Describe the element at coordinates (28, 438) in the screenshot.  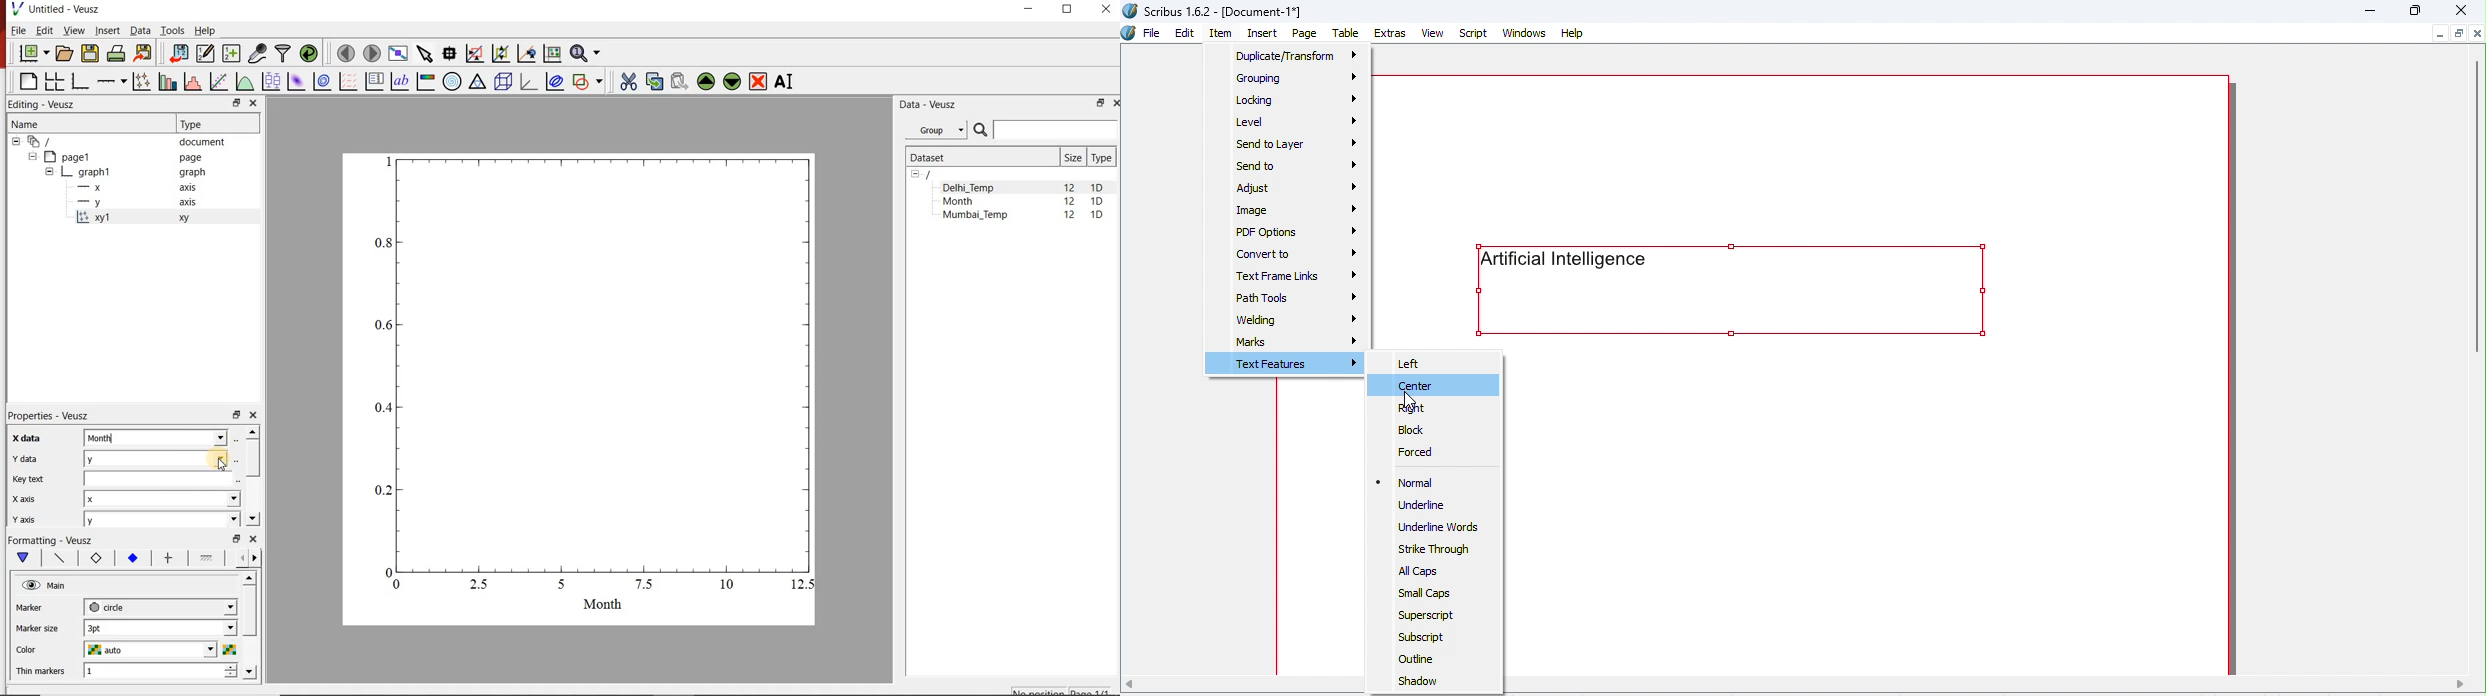
I see `x-data` at that location.